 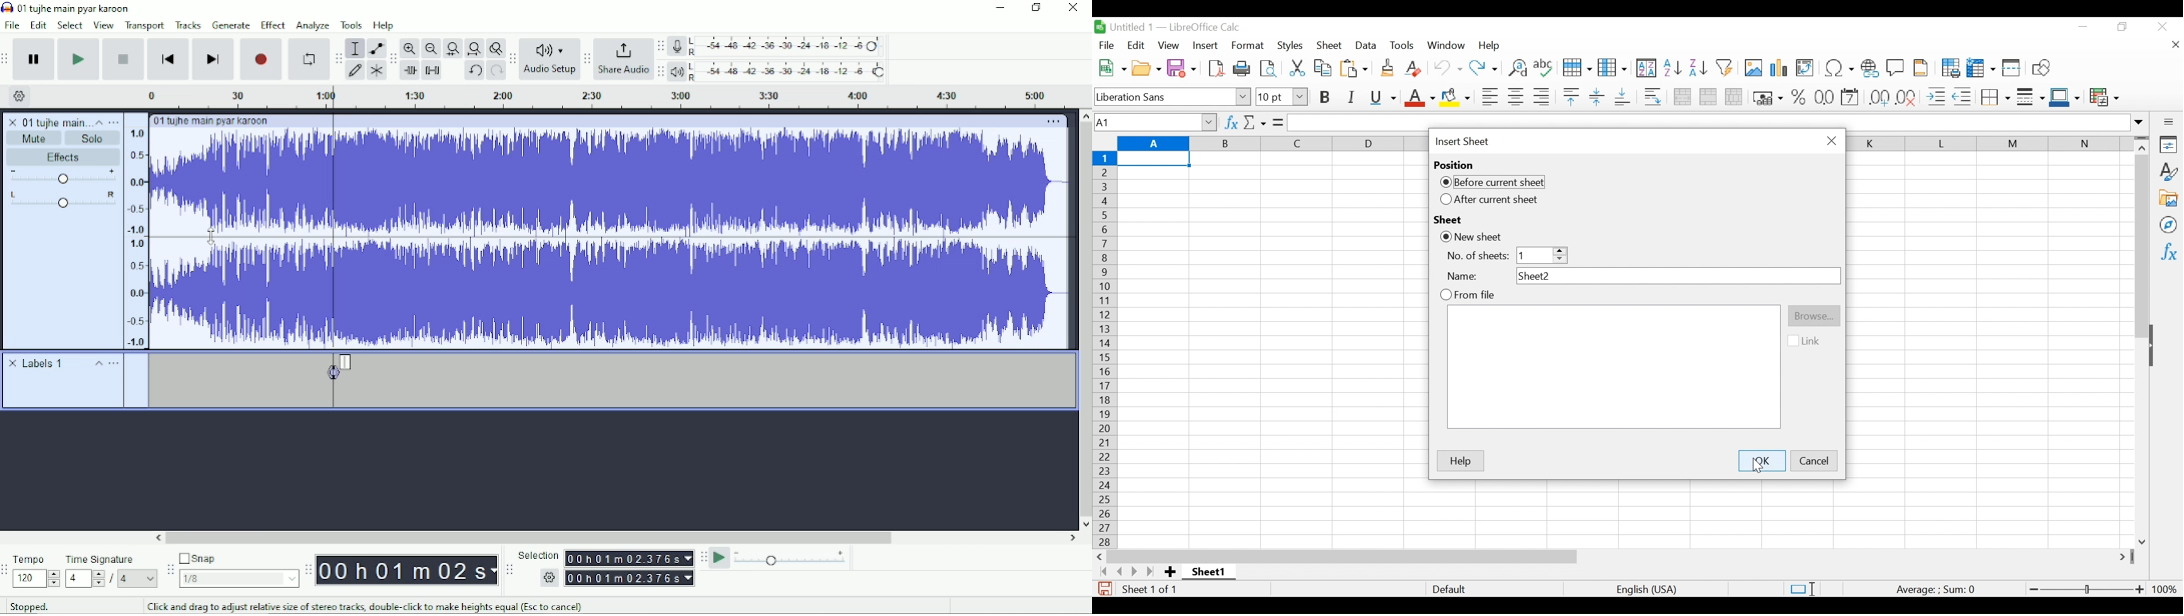 What do you see at coordinates (1799, 98) in the screenshot?
I see `Format Percent` at bounding box center [1799, 98].